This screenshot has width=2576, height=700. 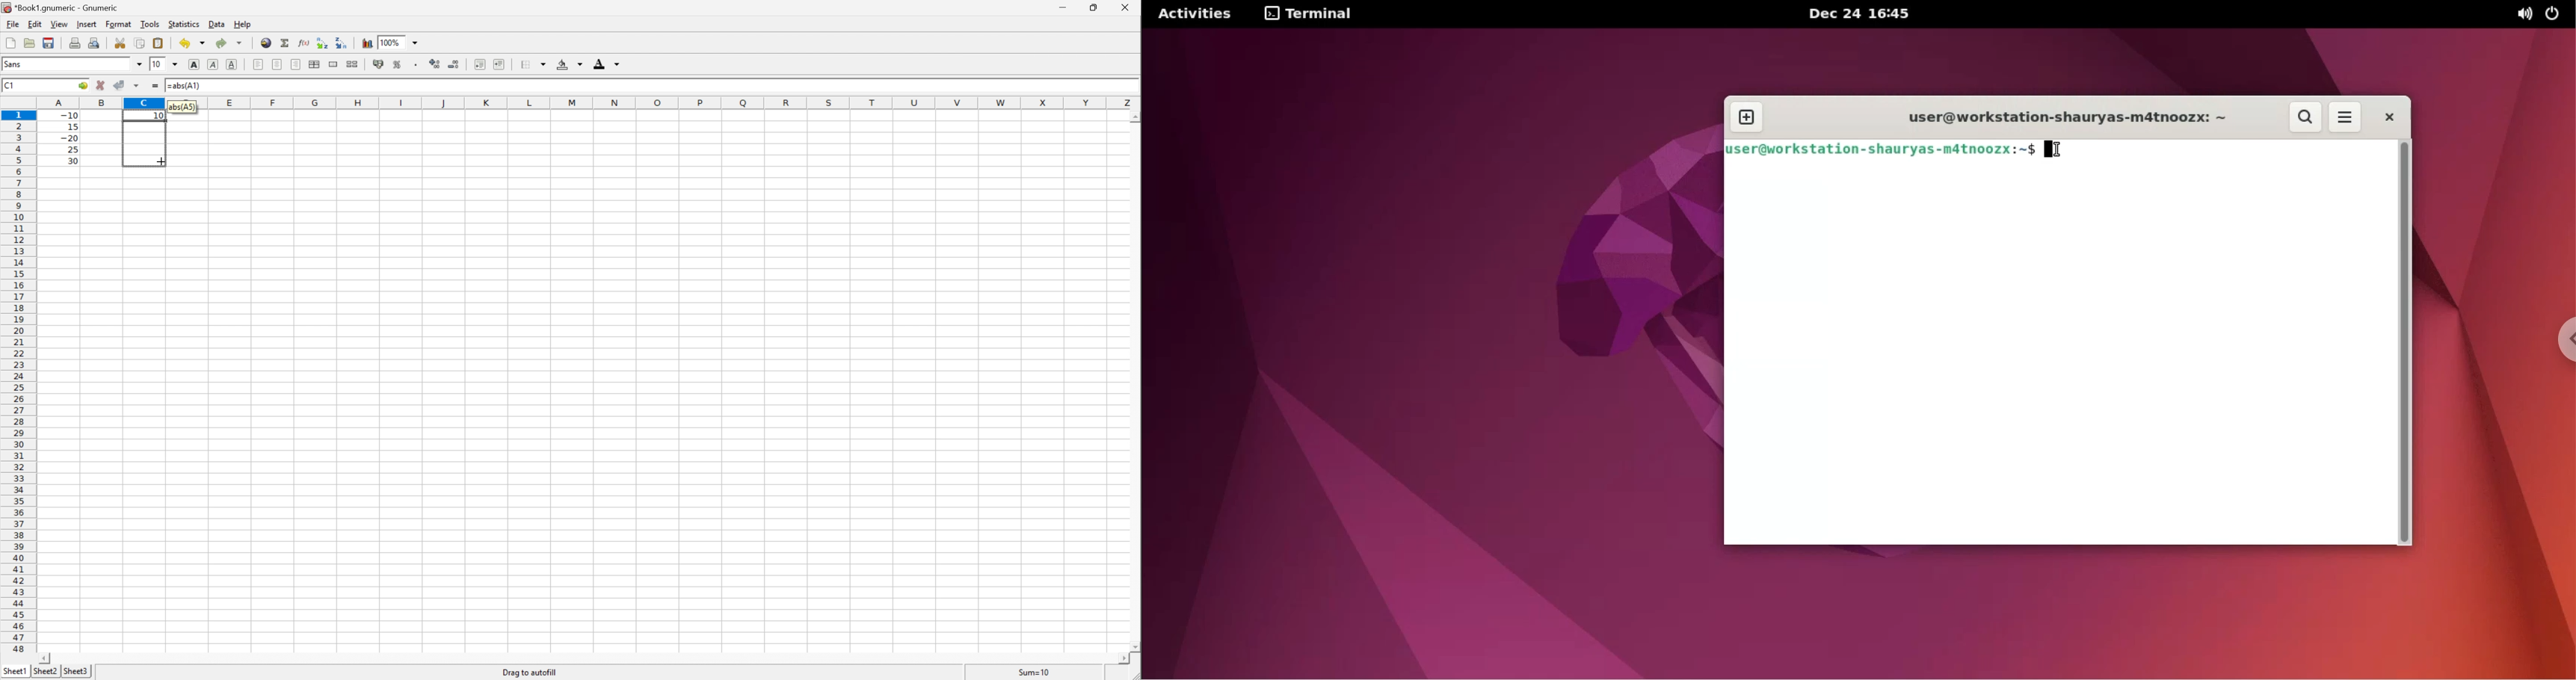 What do you see at coordinates (335, 64) in the screenshot?
I see `Merge a range of cells` at bounding box center [335, 64].